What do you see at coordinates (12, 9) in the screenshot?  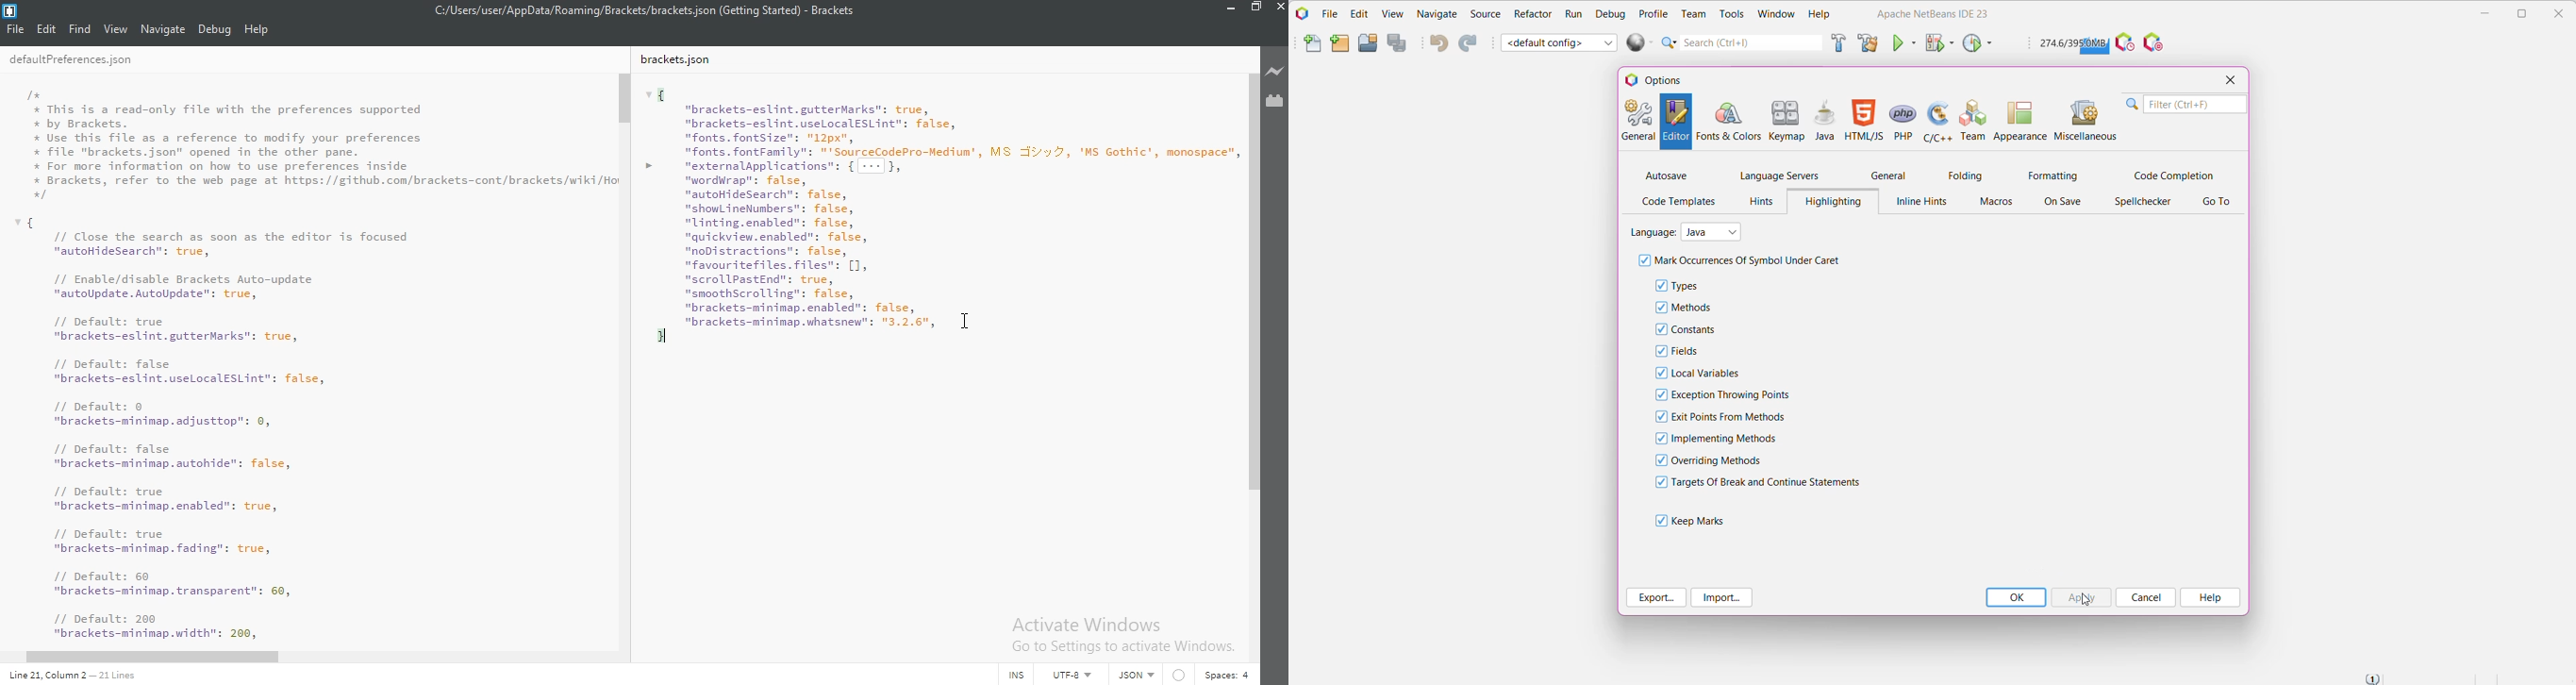 I see `Logo` at bounding box center [12, 9].